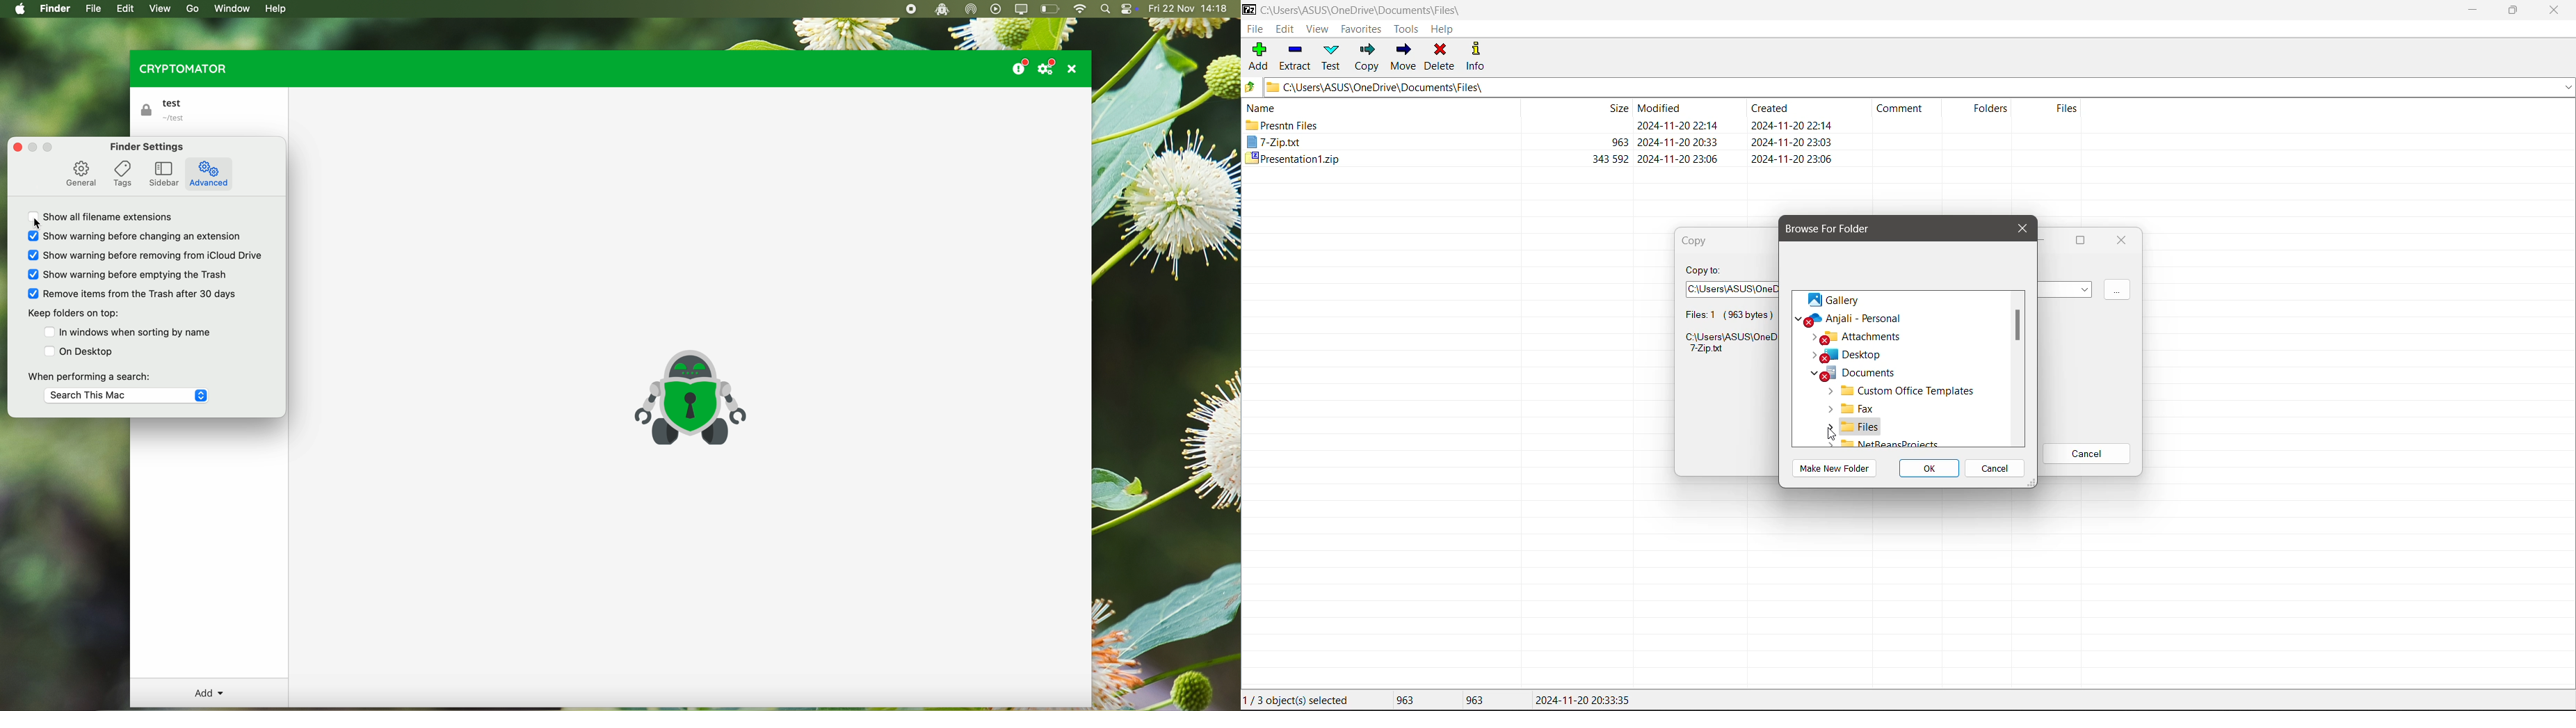 Image resolution: width=2576 pixels, height=728 pixels. Describe the element at coordinates (1080, 9) in the screenshot. I see `wifi` at that location.